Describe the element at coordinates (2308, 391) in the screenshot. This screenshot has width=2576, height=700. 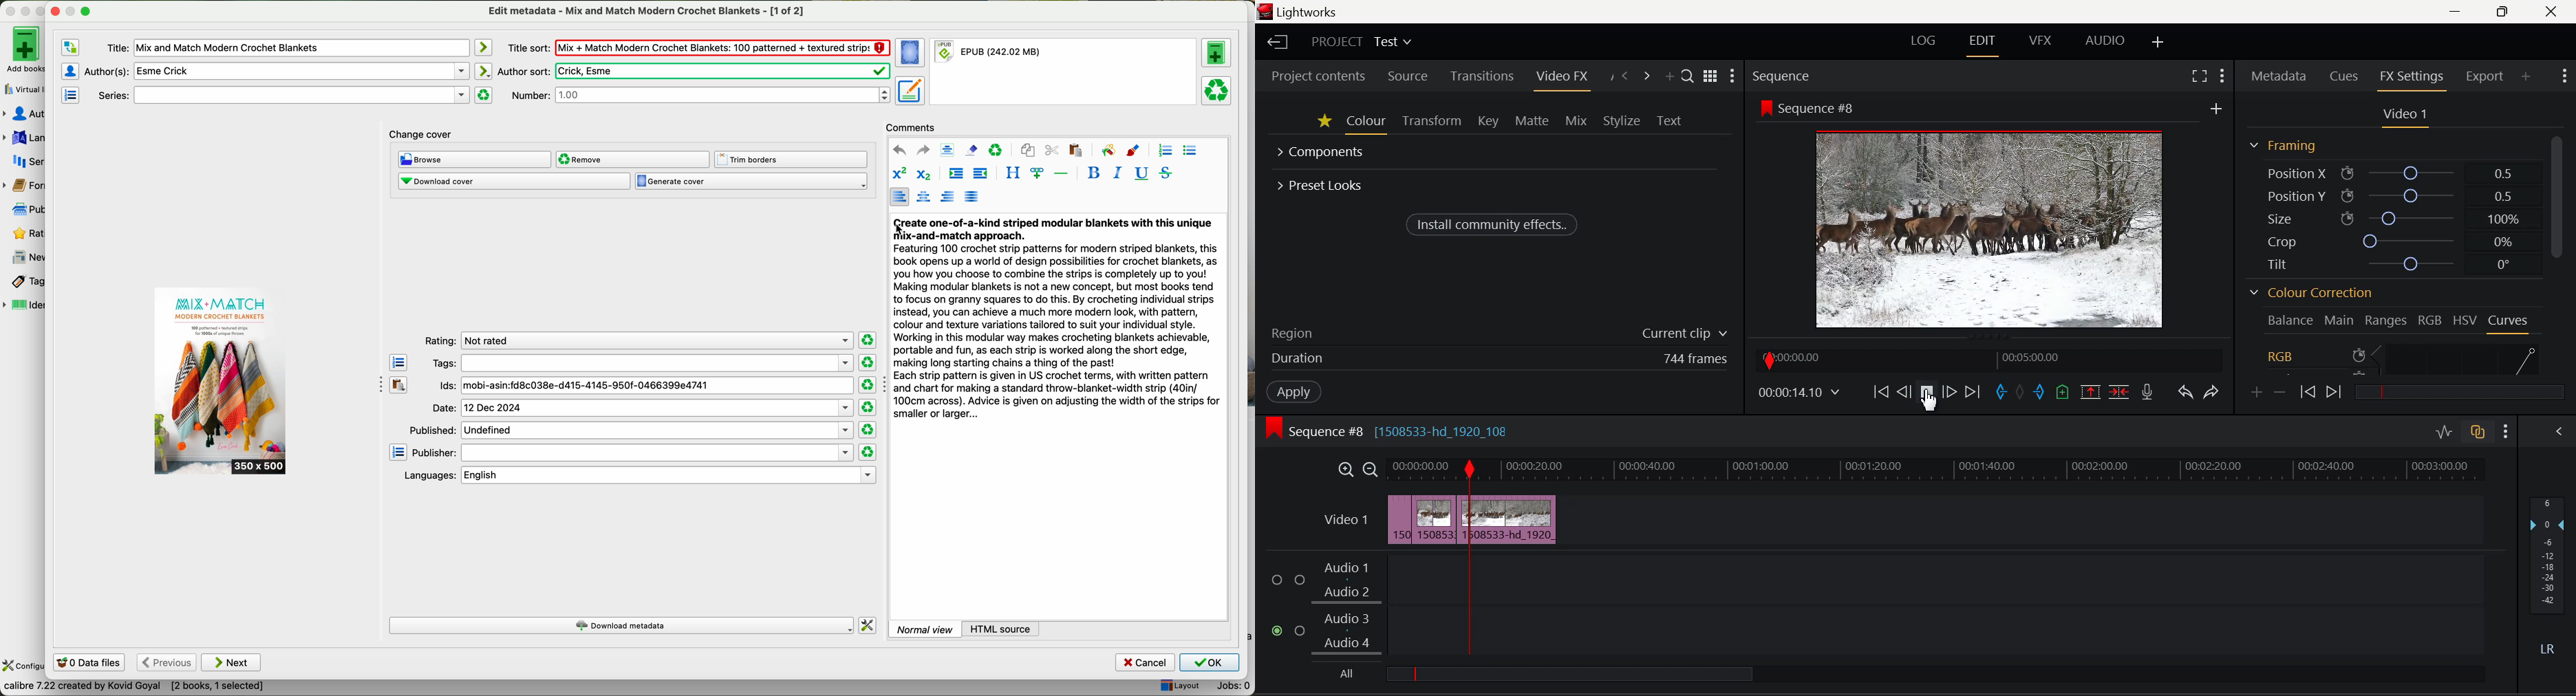
I see `Previous keyframe` at that location.